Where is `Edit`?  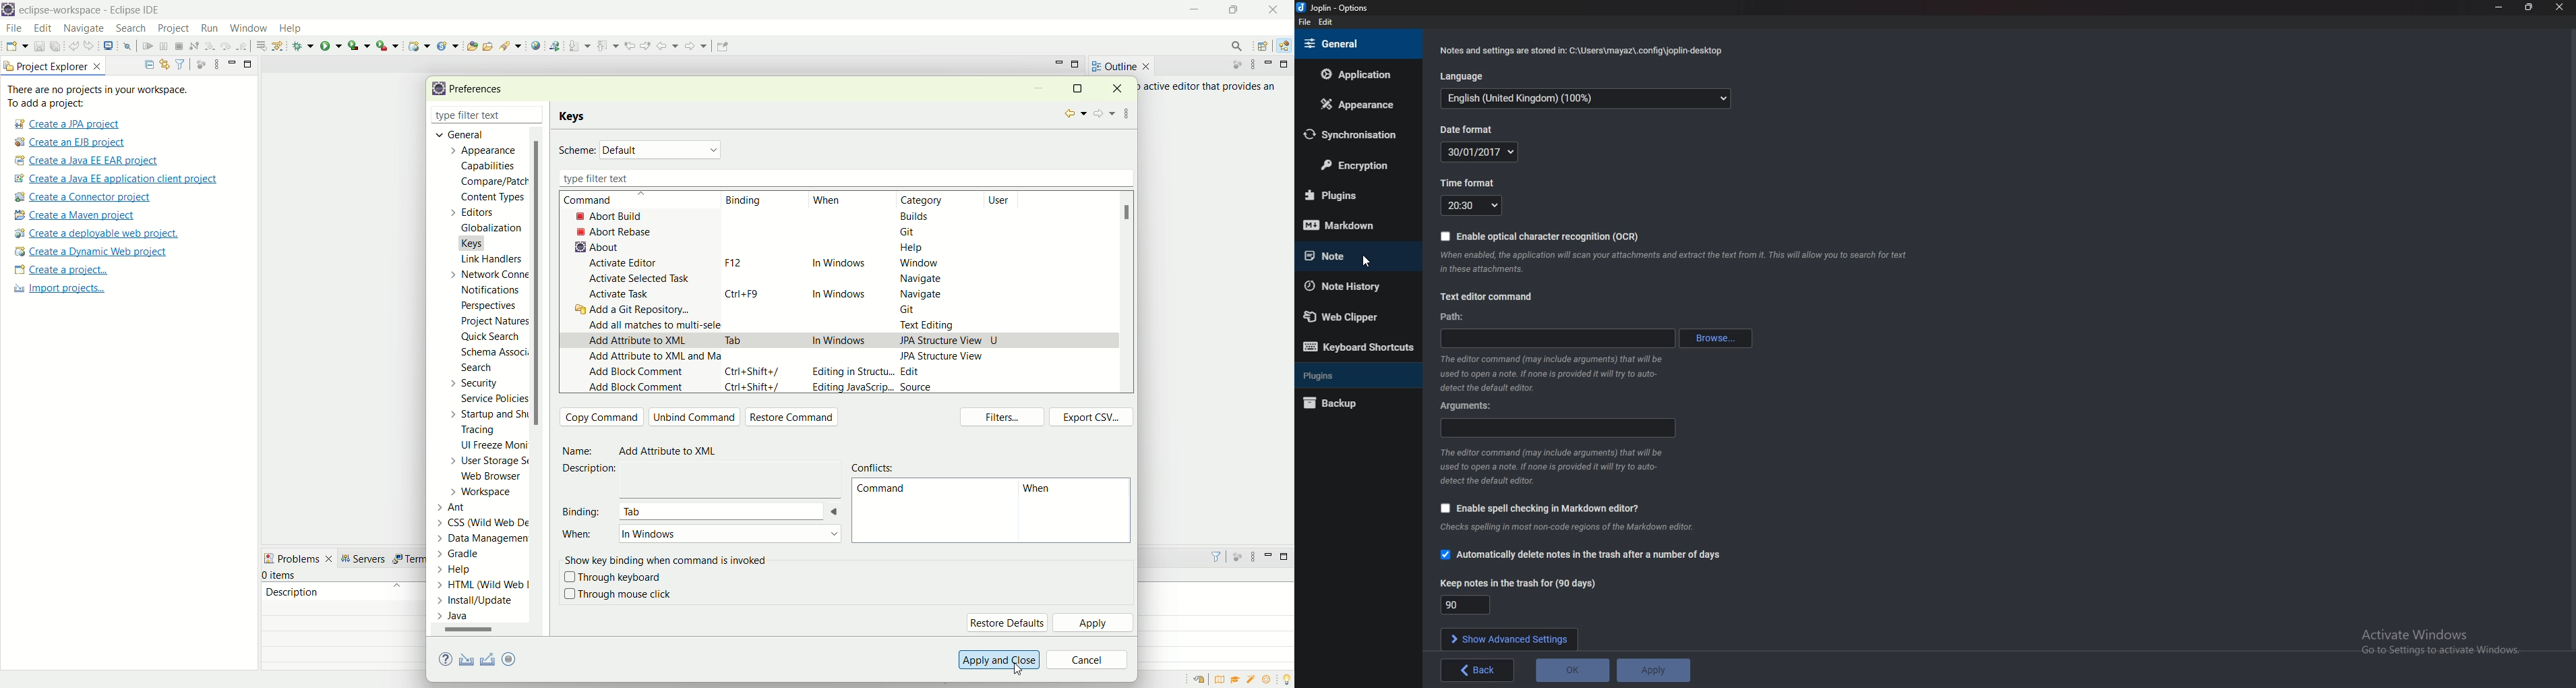
Edit is located at coordinates (1326, 22).